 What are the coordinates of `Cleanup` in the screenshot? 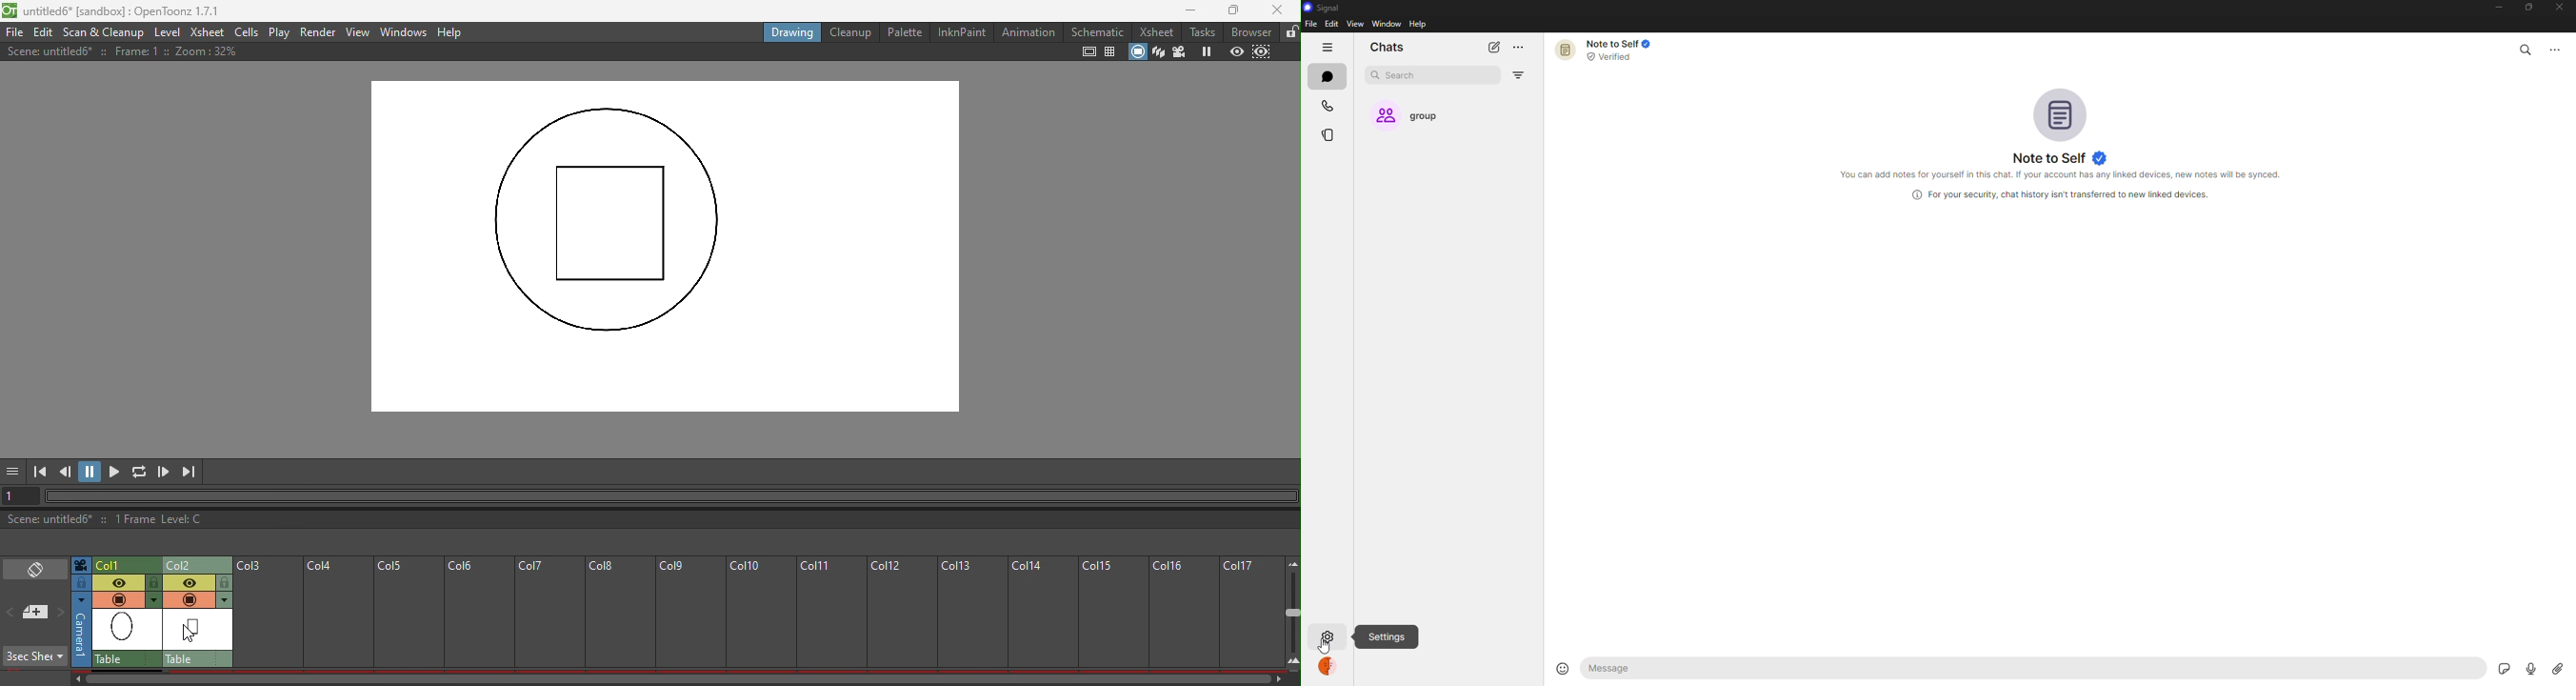 It's located at (849, 31).